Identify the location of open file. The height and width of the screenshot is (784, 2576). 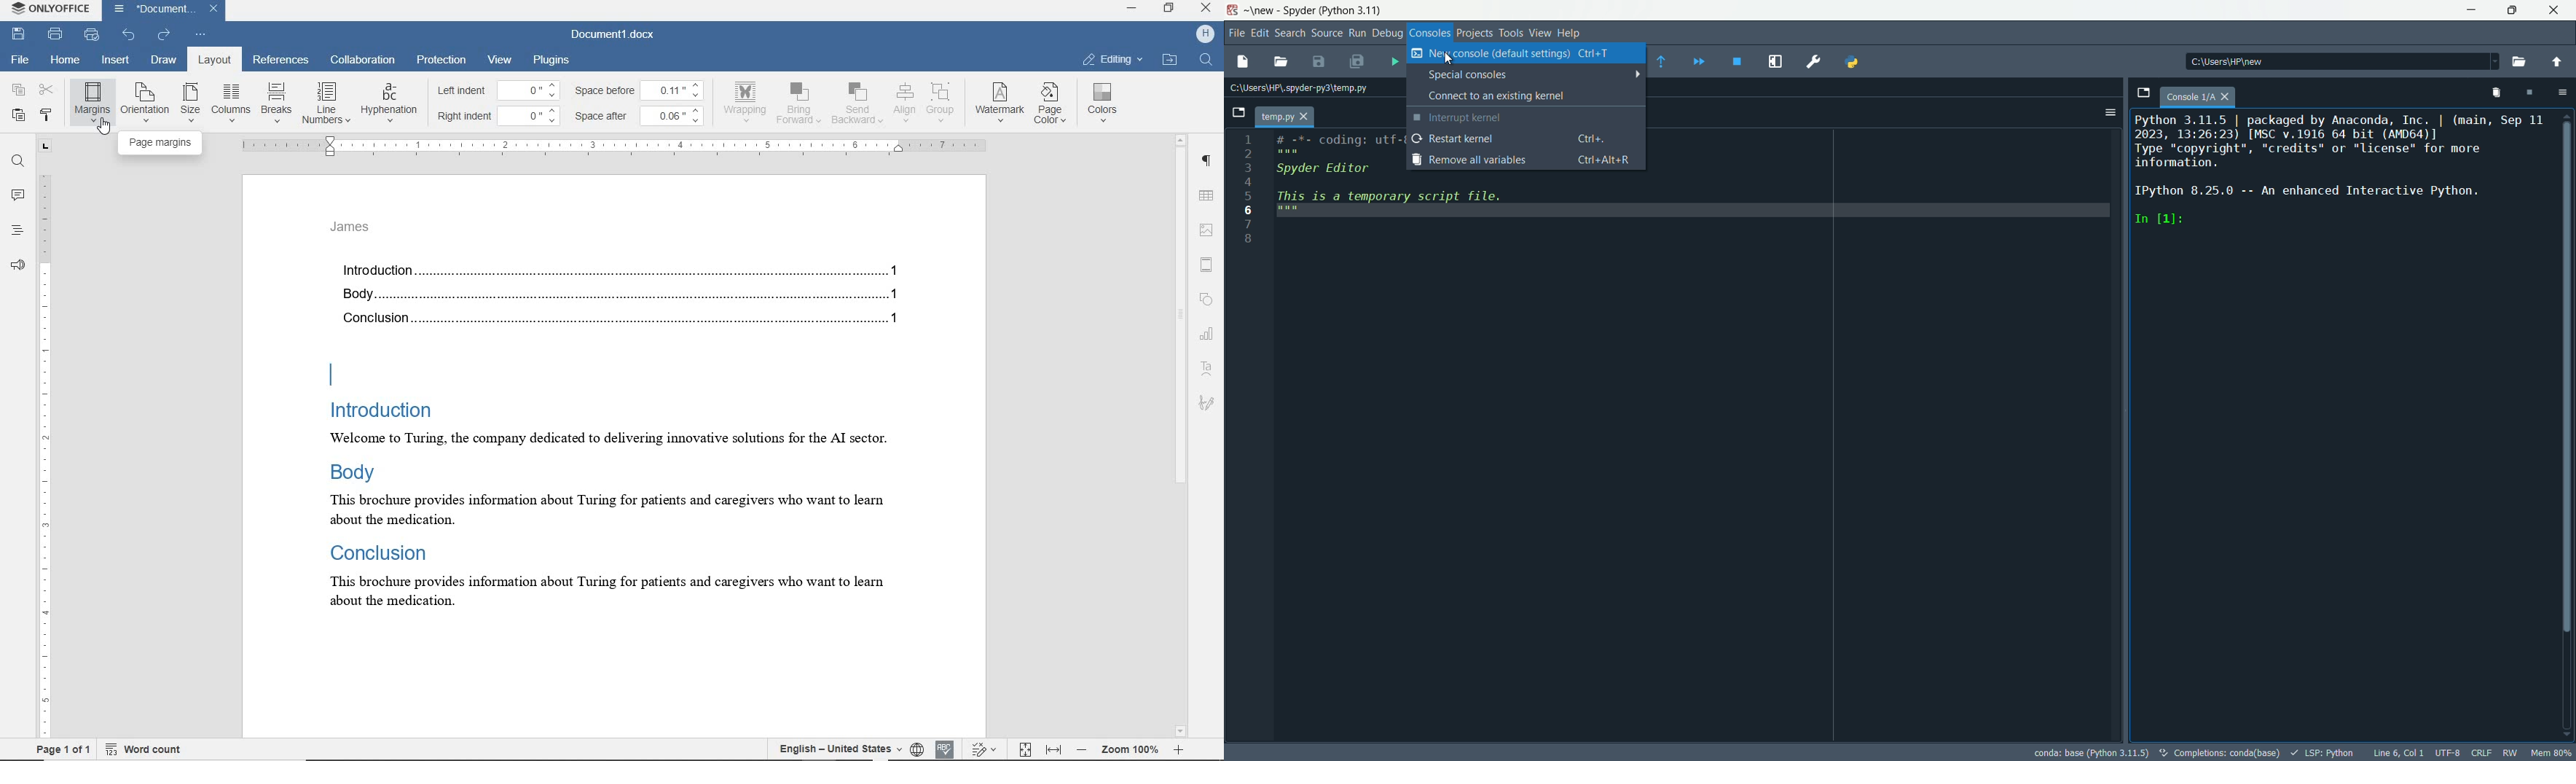
(1280, 62).